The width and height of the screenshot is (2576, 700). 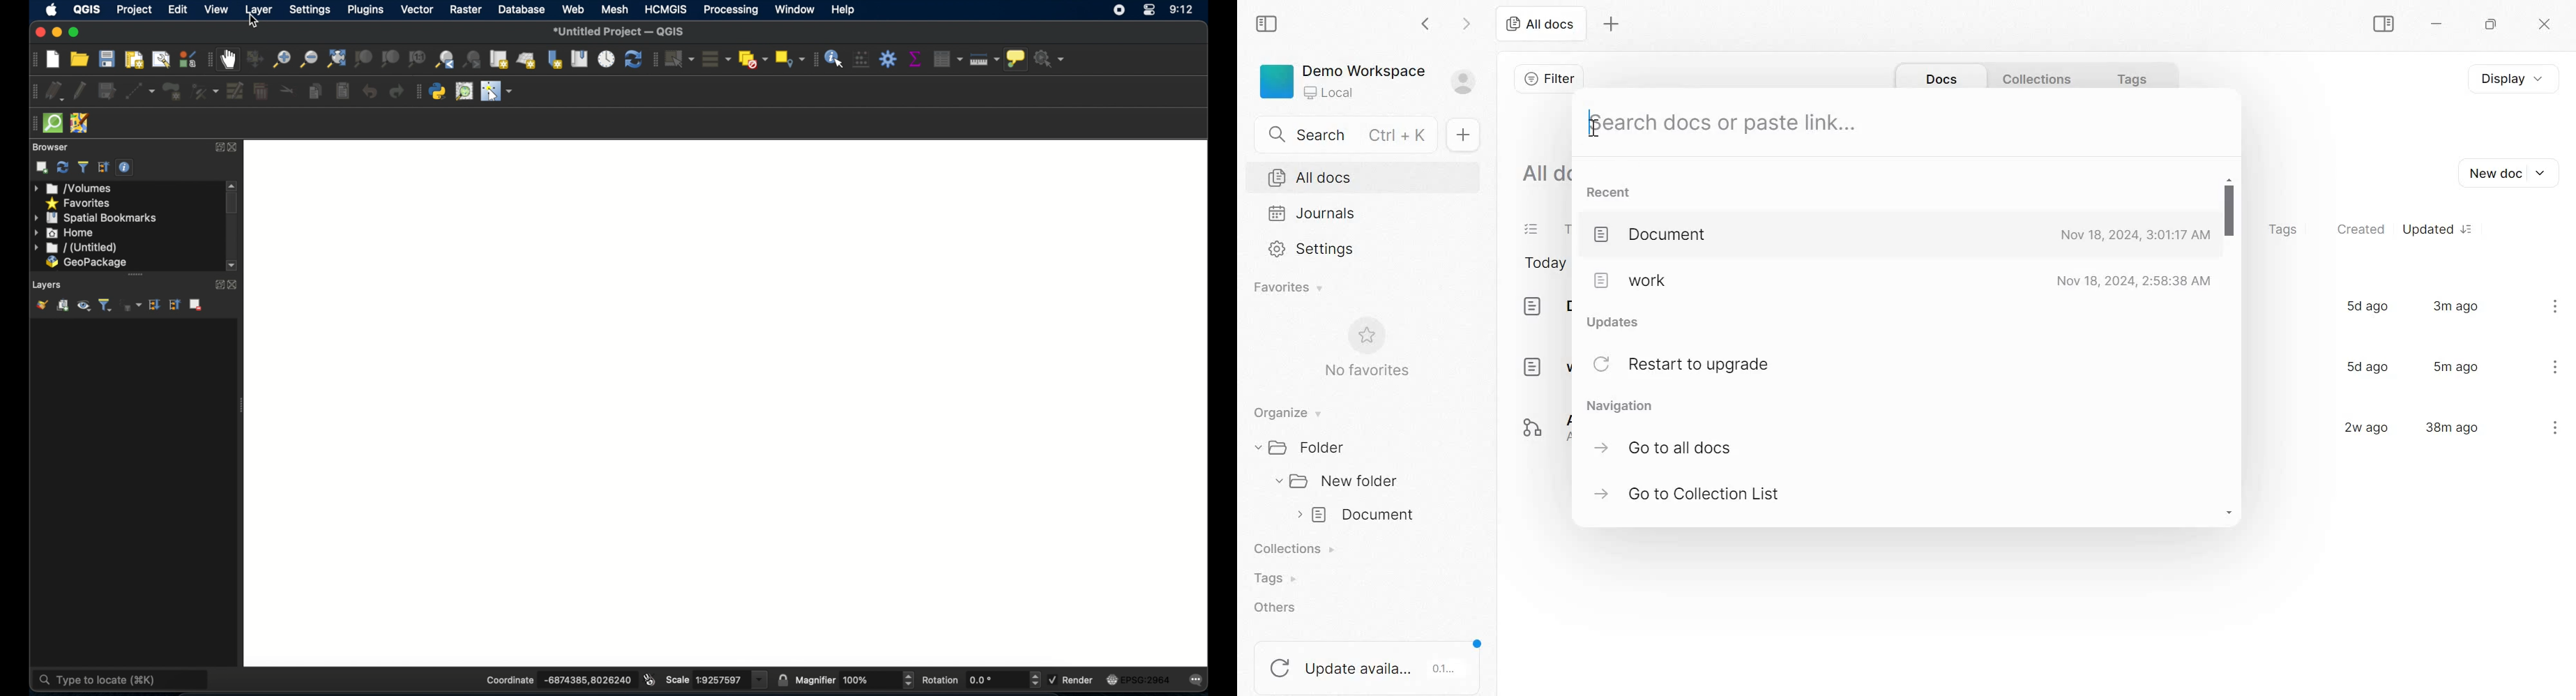 What do you see at coordinates (1612, 24) in the screenshot?
I see `New tab` at bounding box center [1612, 24].